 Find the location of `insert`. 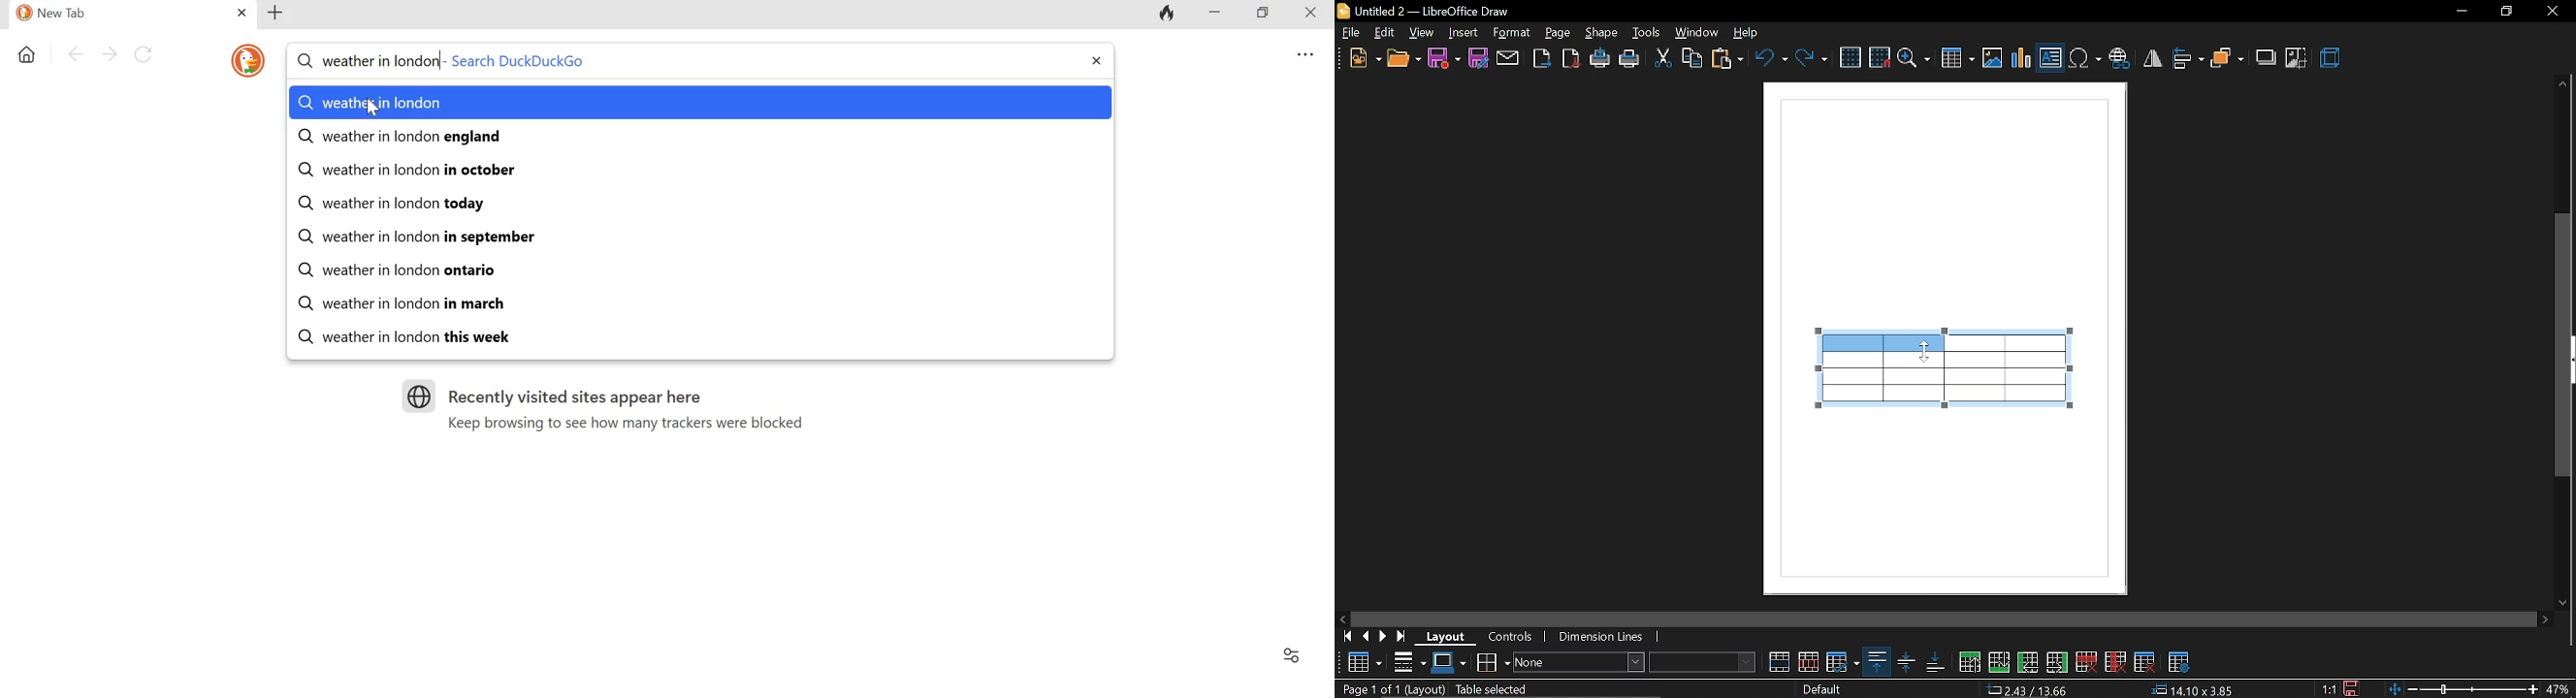

insert is located at coordinates (1465, 33).